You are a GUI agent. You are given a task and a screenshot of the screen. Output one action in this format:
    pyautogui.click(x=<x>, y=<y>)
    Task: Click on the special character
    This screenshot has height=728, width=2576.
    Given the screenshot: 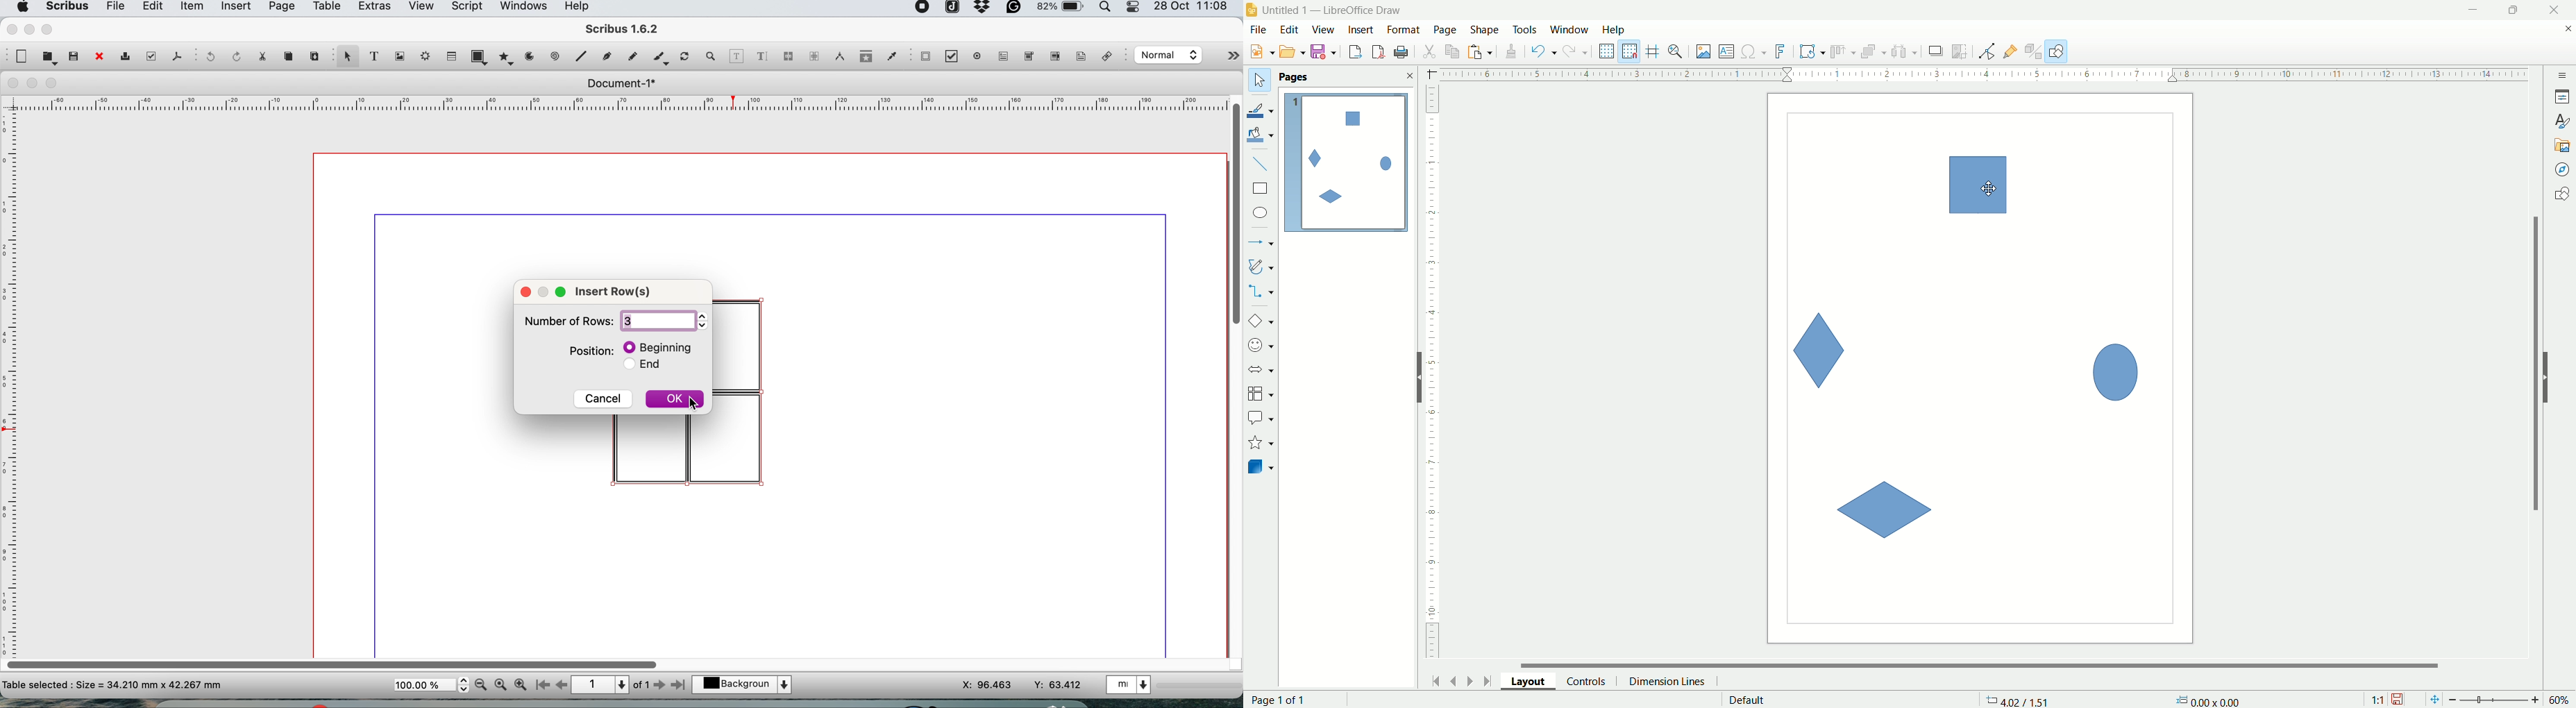 What is the action you would take?
    pyautogui.click(x=1755, y=52)
    